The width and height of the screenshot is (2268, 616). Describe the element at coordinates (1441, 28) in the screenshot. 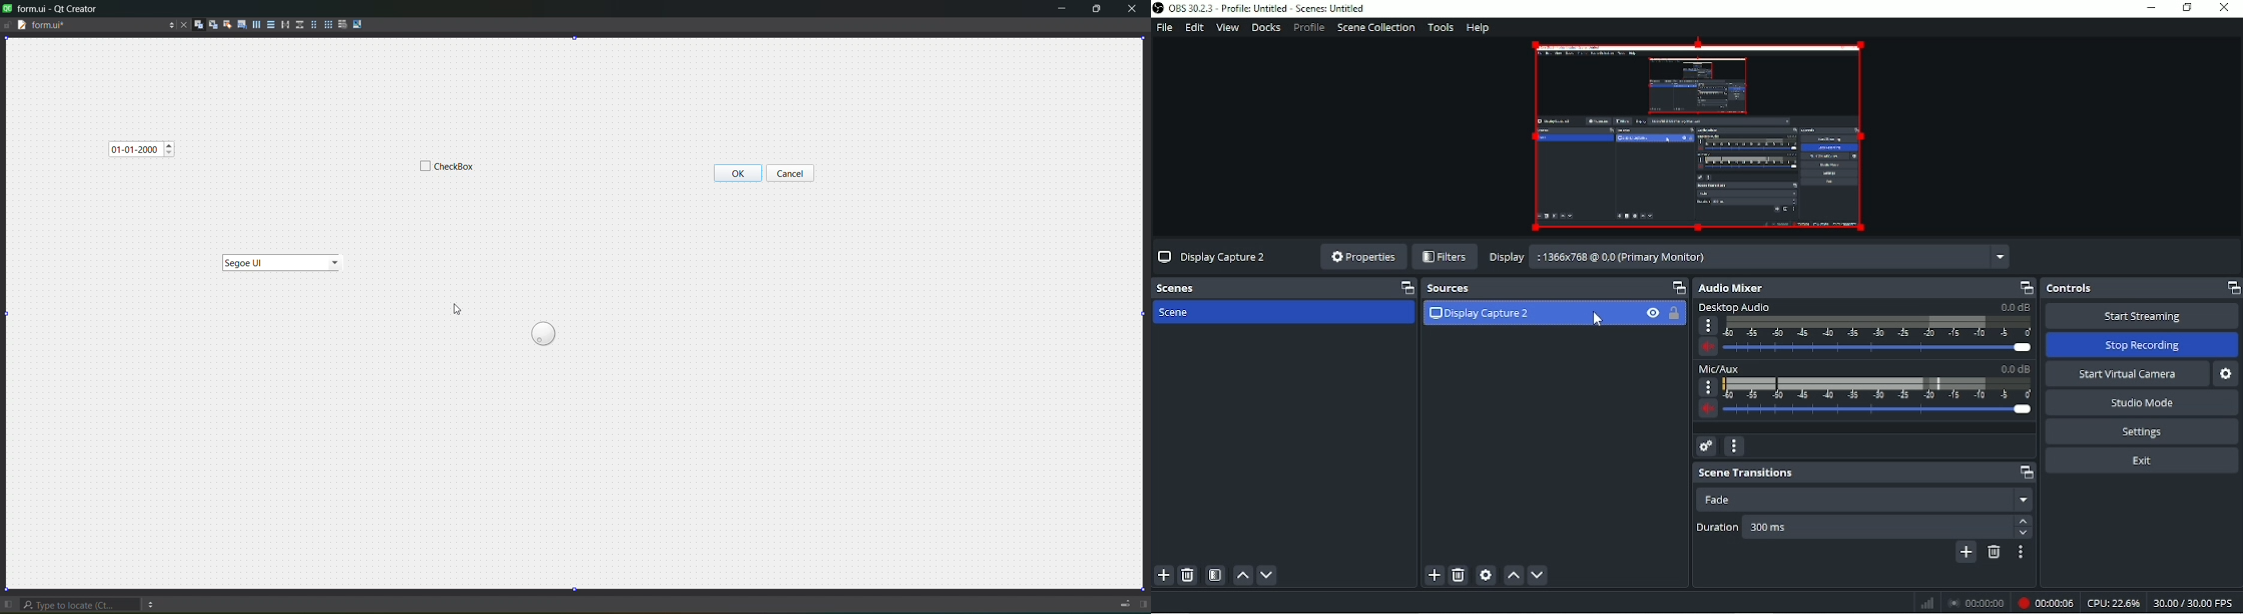

I see `Tools` at that location.